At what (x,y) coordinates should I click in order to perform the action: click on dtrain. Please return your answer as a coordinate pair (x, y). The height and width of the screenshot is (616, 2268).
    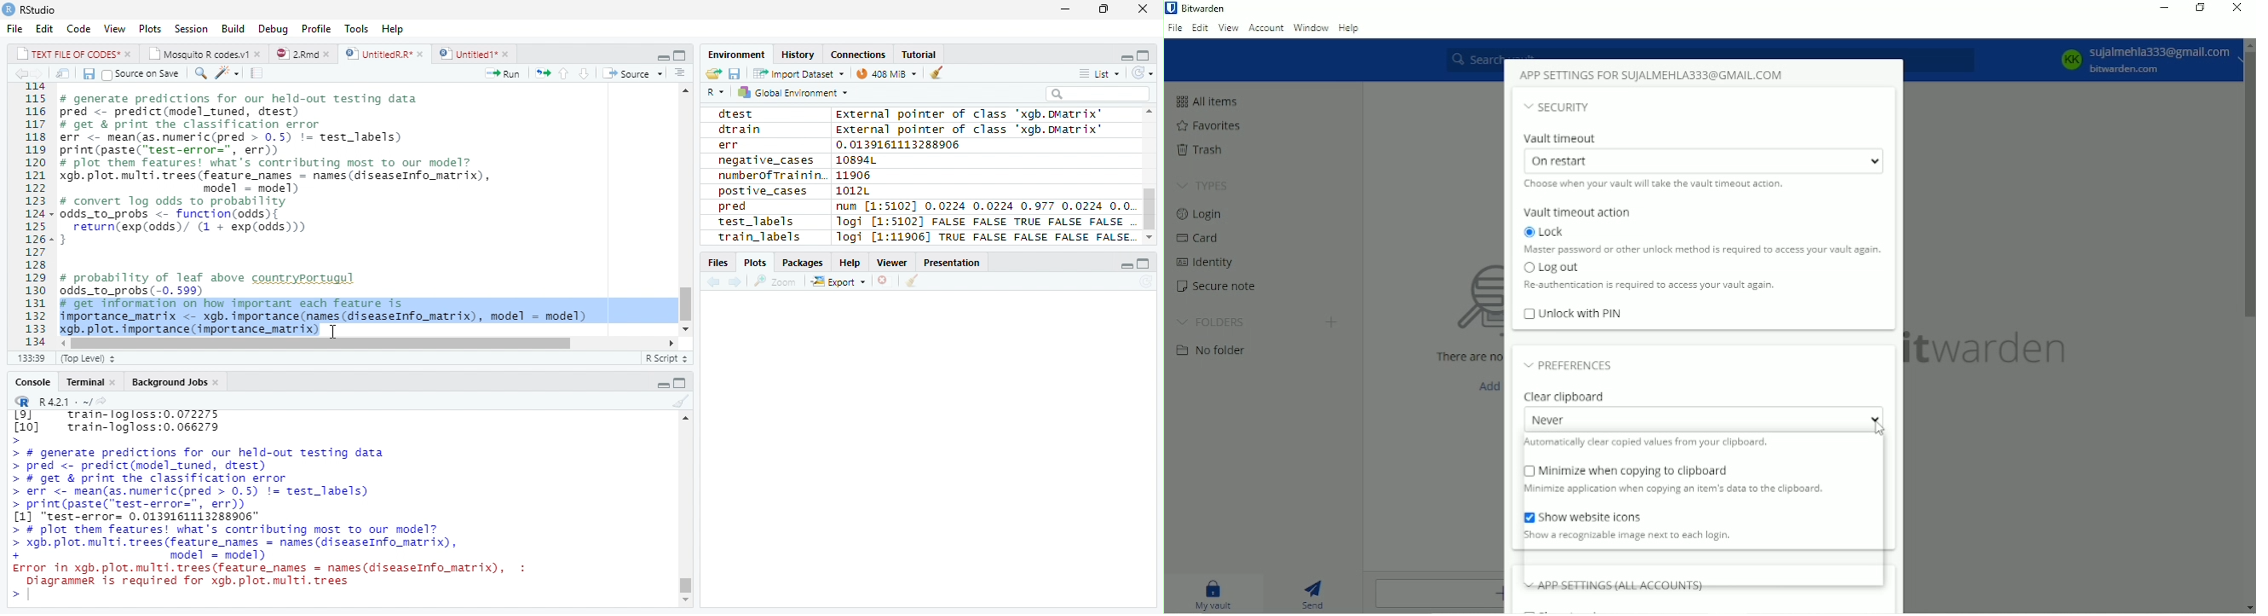
    Looking at the image, I should click on (739, 130).